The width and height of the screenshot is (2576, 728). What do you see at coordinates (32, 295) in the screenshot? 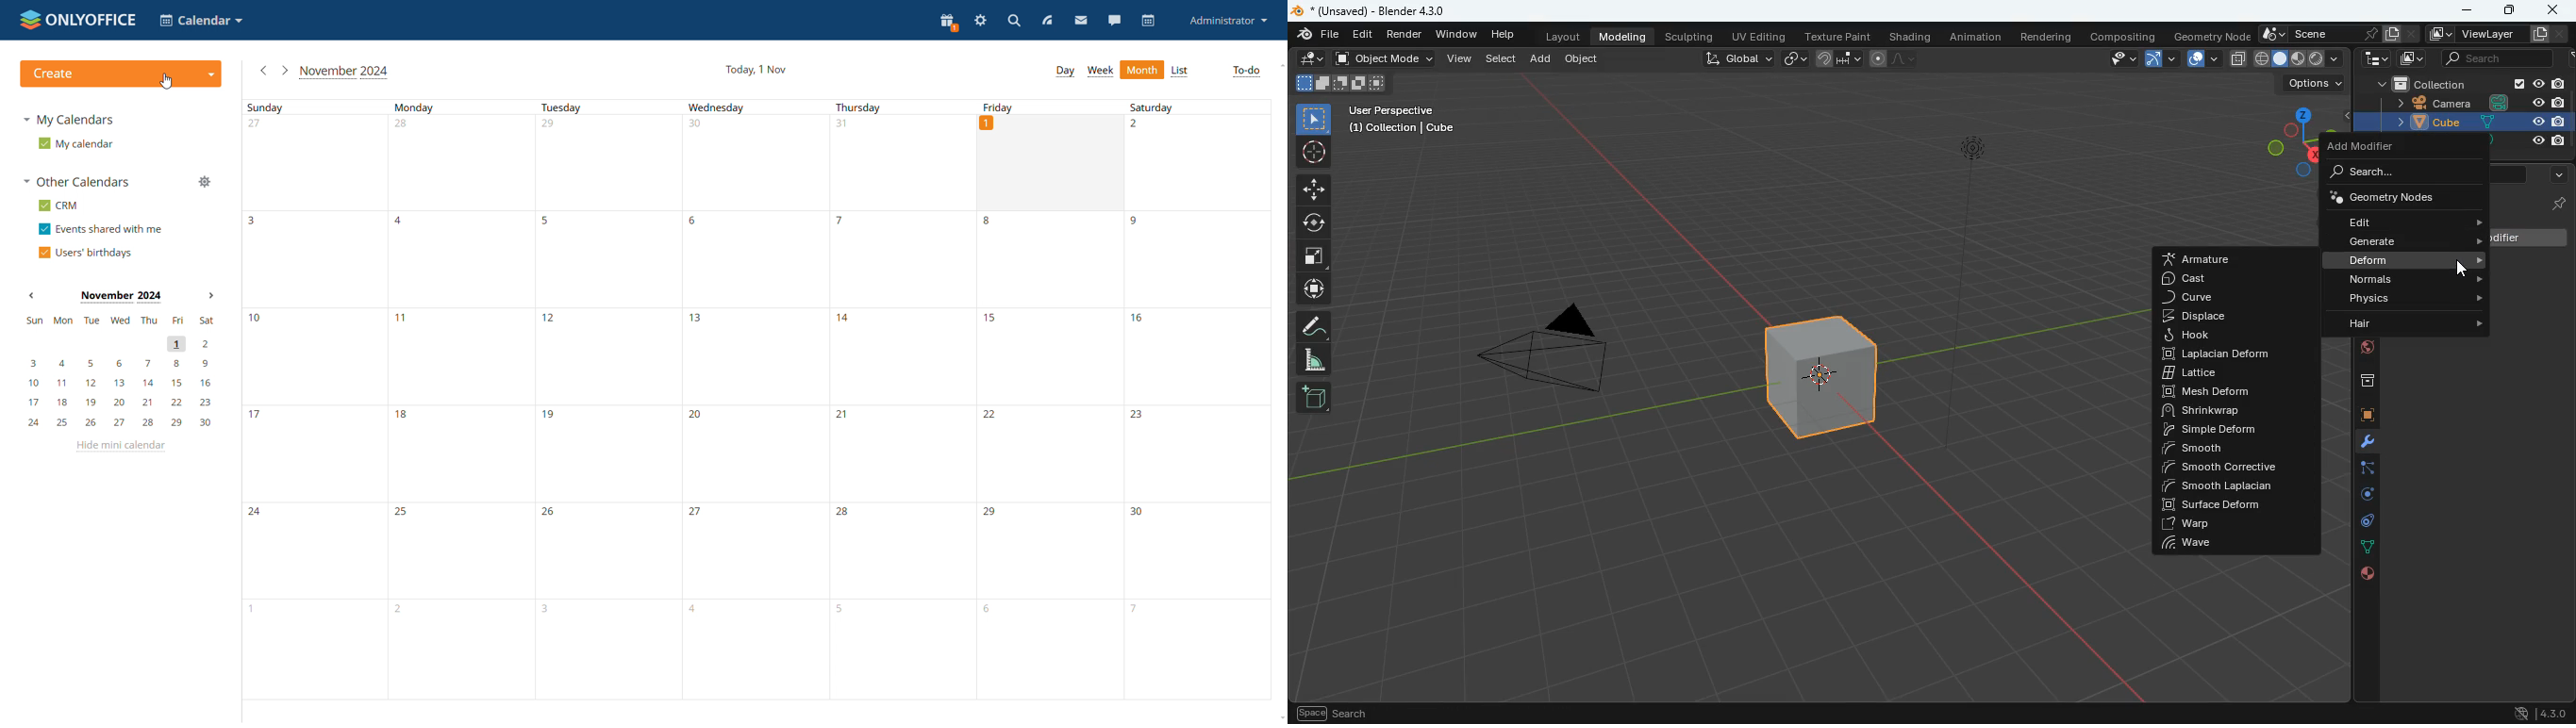
I see `Previous month` at bounding box center [32, 295].